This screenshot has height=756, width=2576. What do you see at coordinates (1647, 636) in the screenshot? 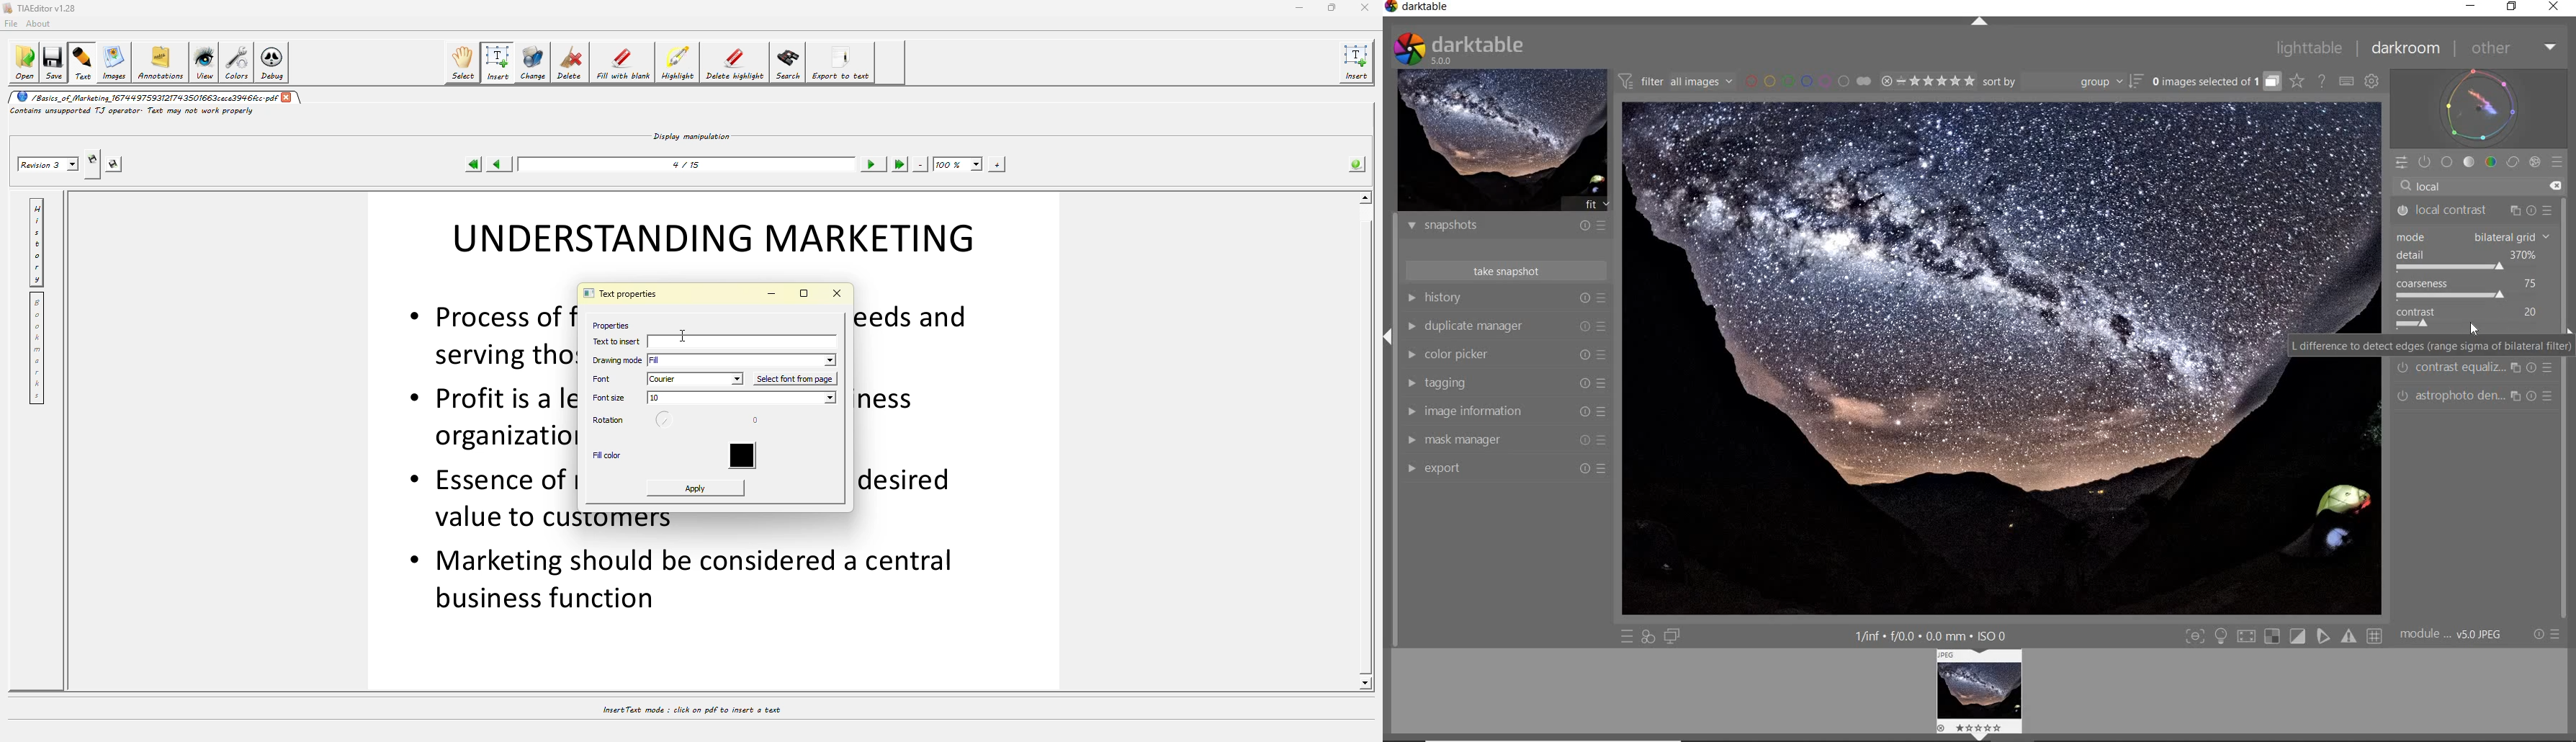
I see `QUICK ACCESS FOR APPLYING ANY OF YOUR STYLES` at bounding box center [1647, 636].